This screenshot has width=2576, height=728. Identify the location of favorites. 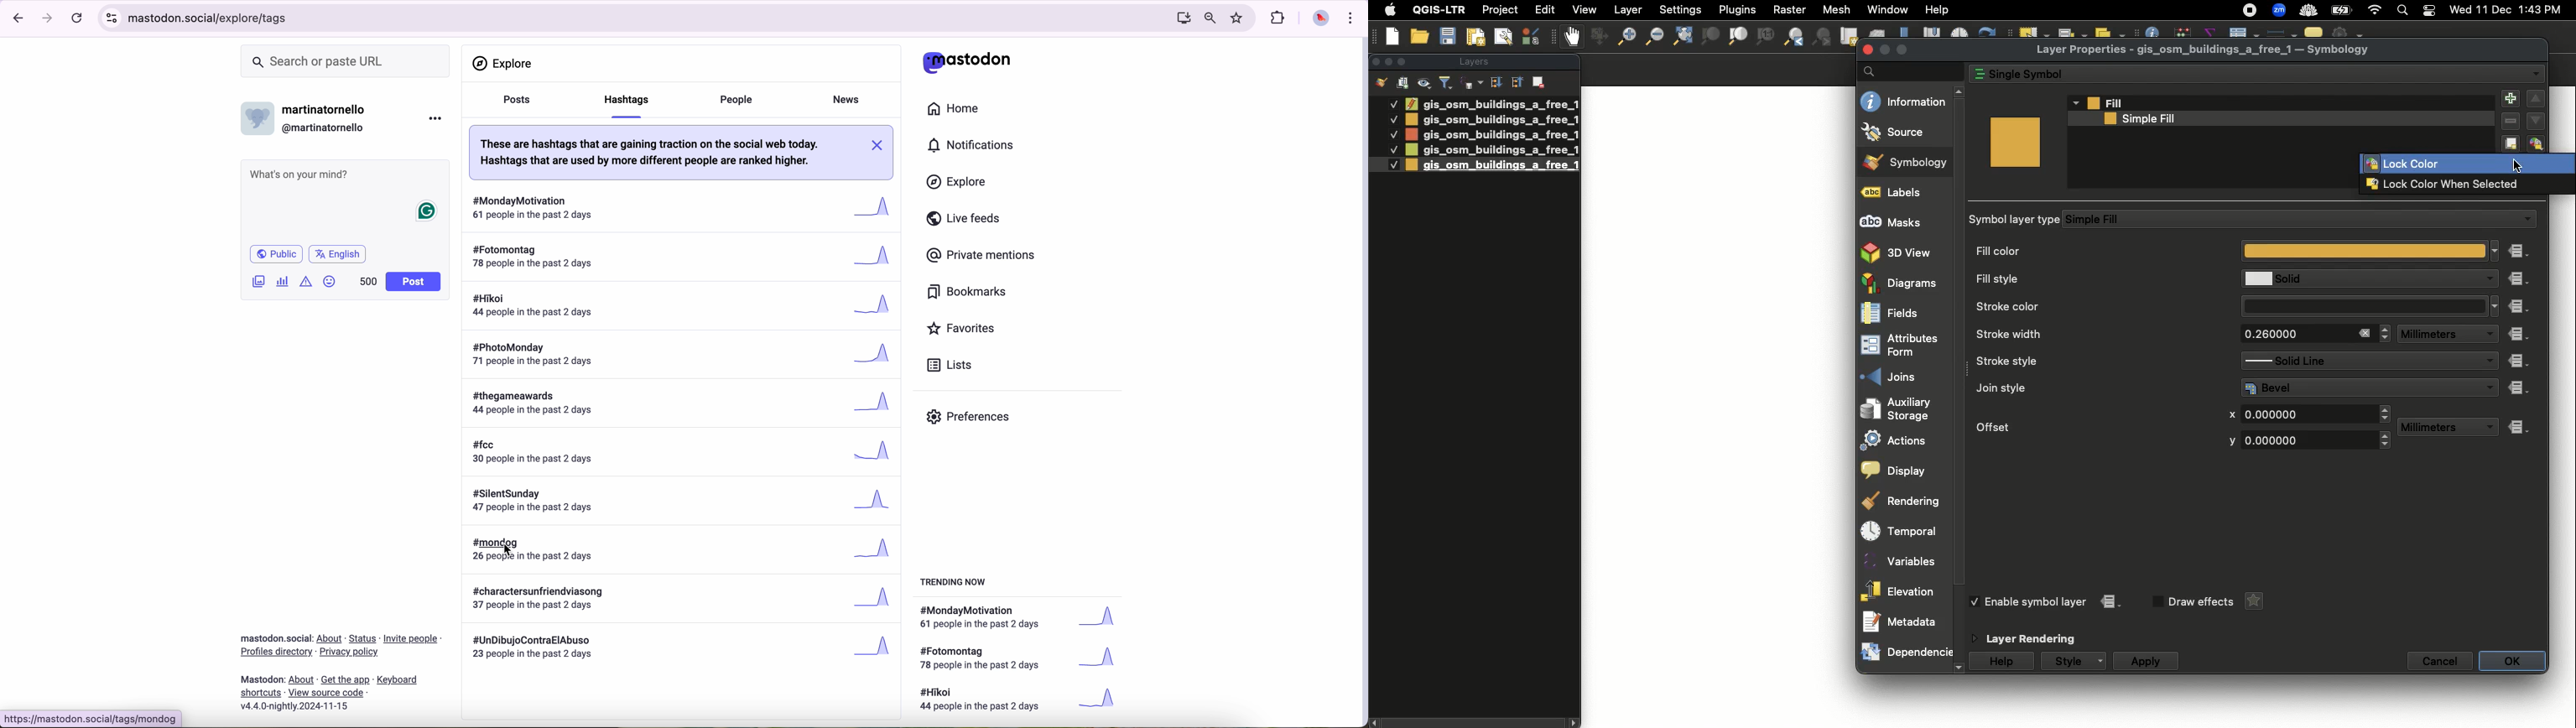
(1238, 18).